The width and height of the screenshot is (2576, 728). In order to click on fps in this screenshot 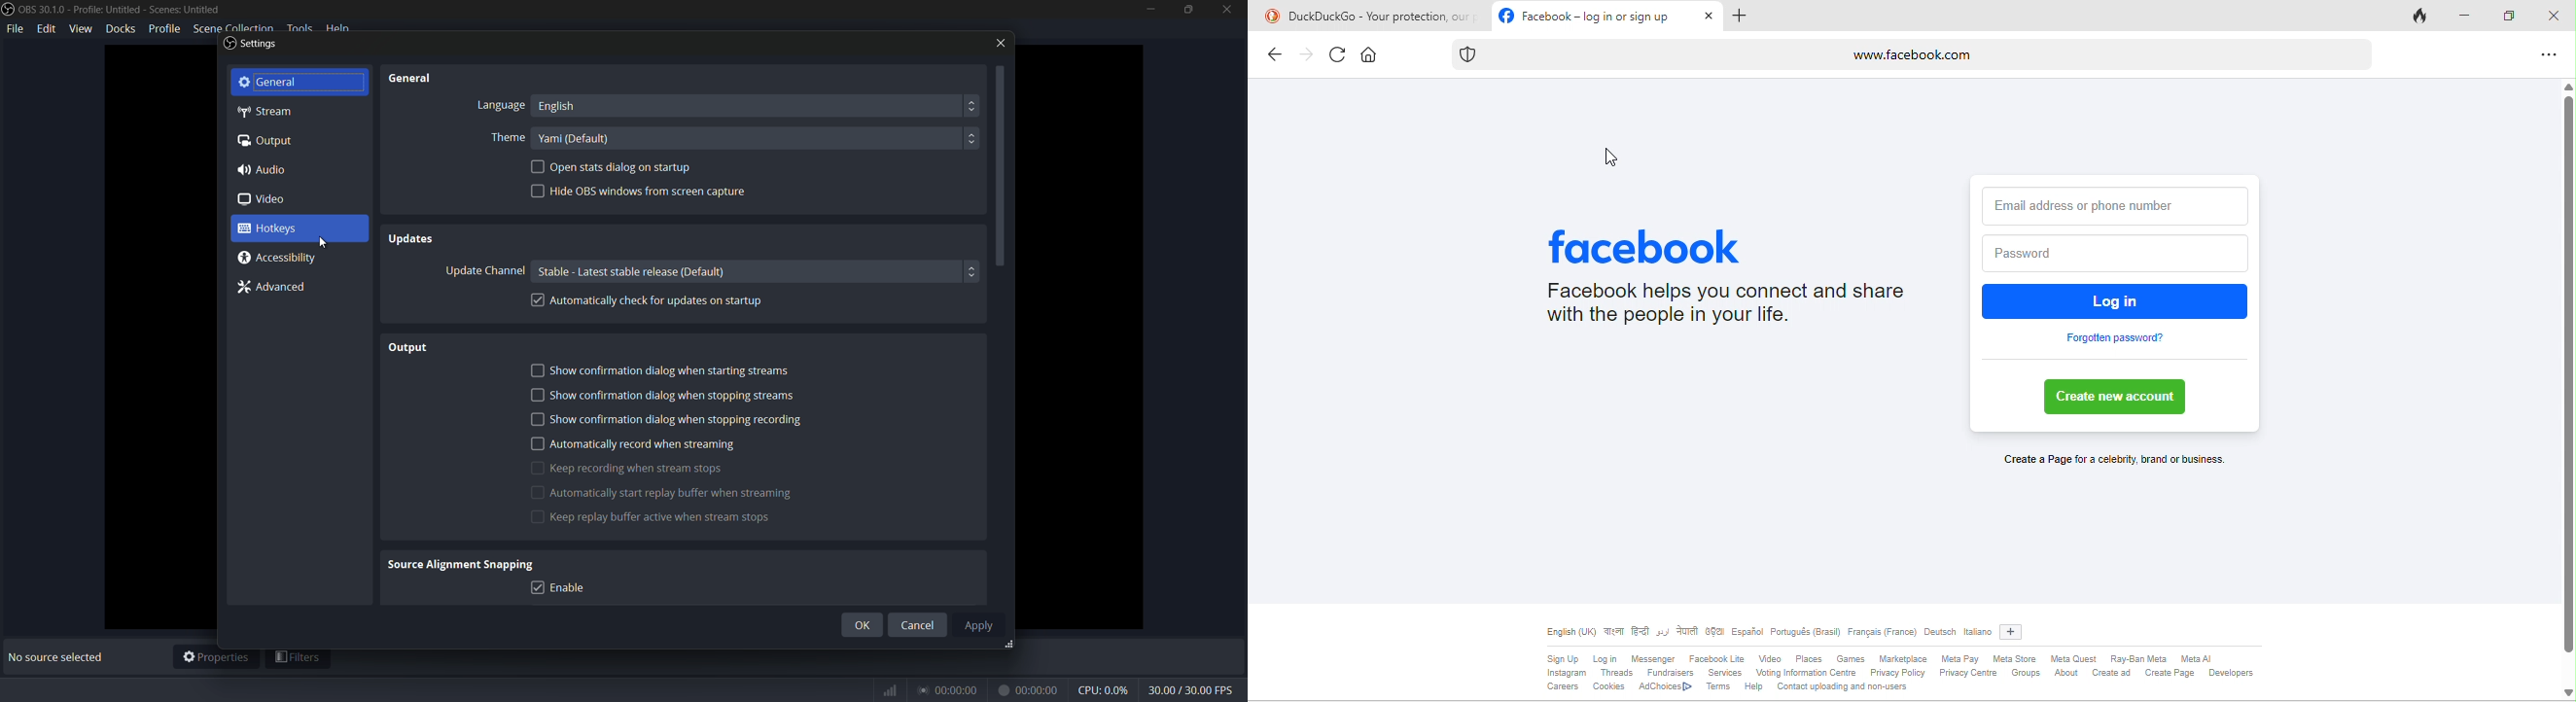, I will do `click(1192, 691)`.